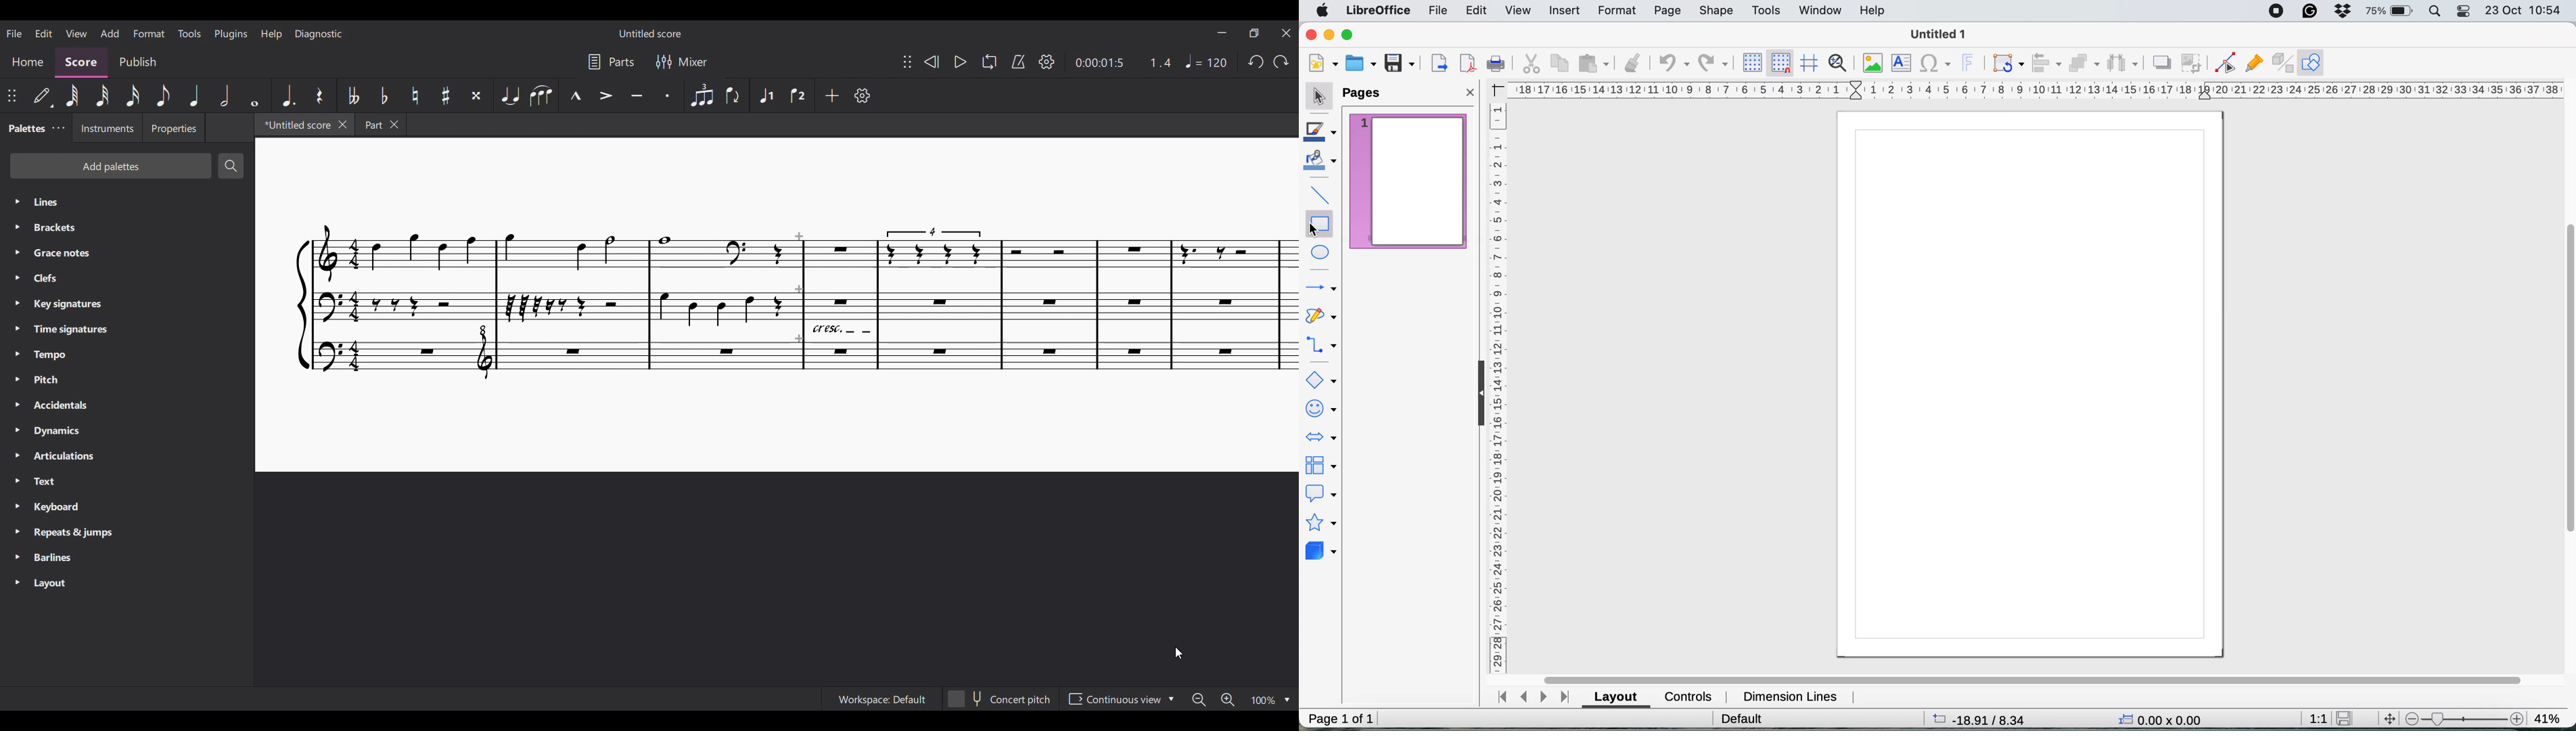 Image resolution: width=2576 pixels, height=756 pixels. What do you see at coordinates (1320, 13) in the screenshot?
I see `system logo` at bounding box center [1320, 13].